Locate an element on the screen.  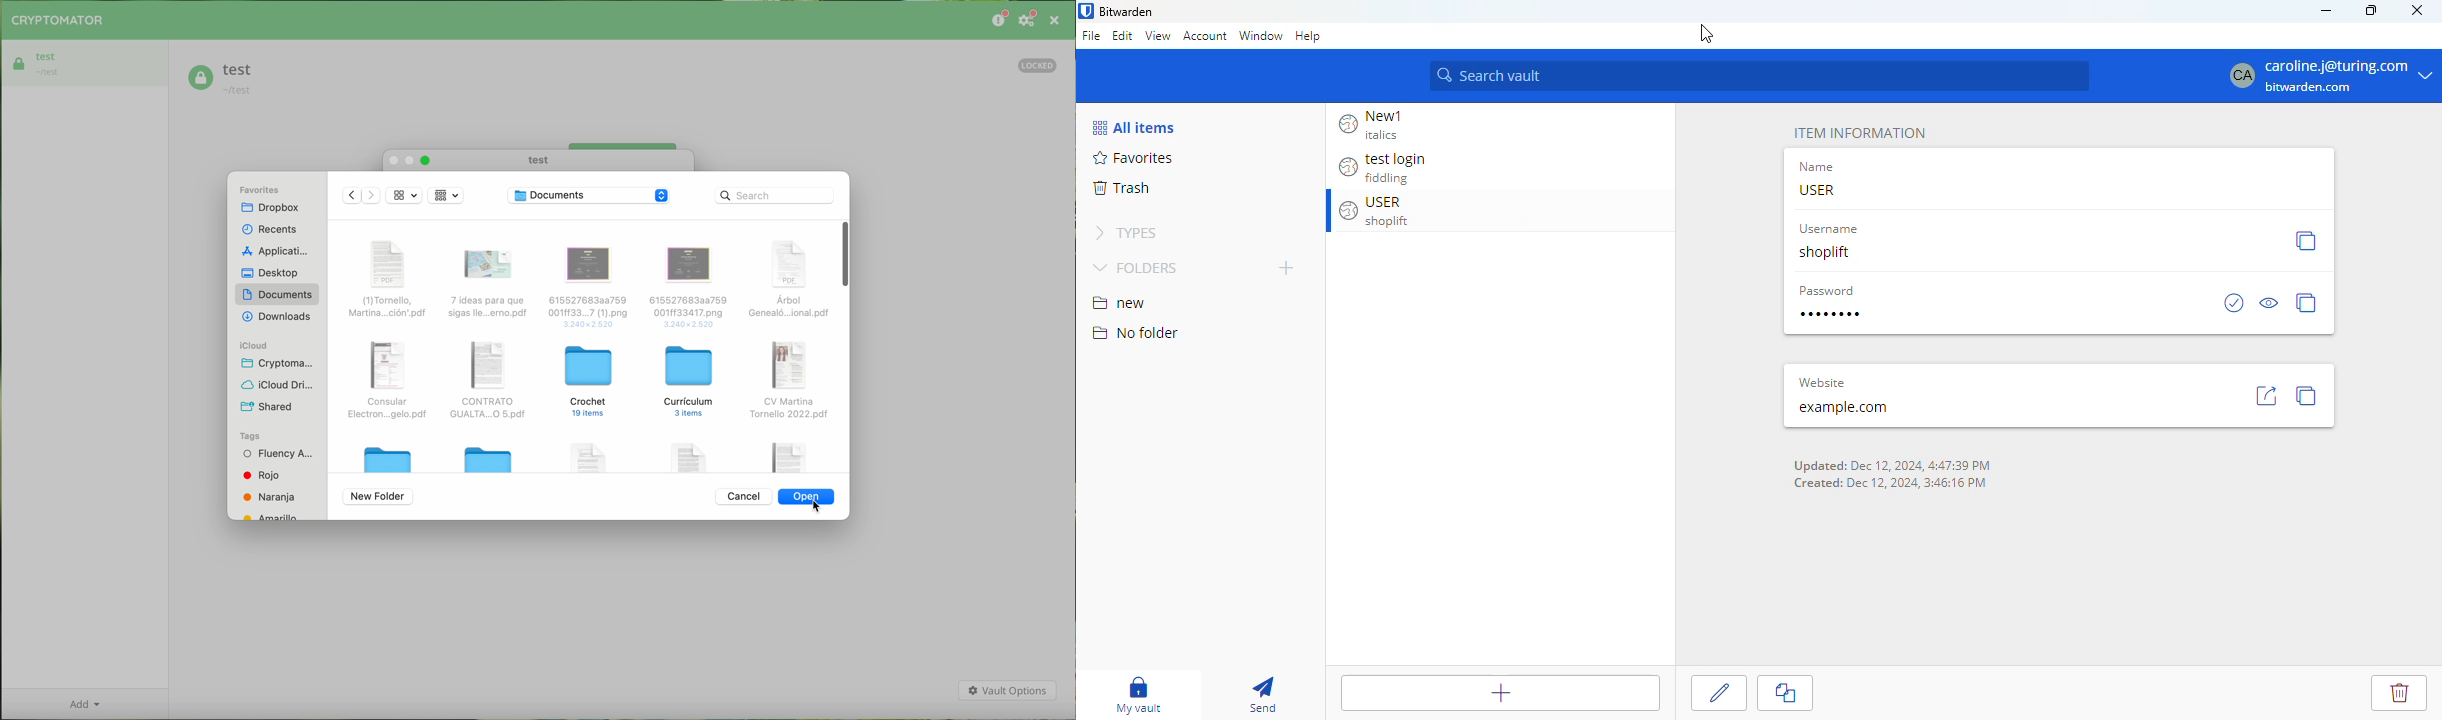
pdf file is located at coordinates (392, 382).